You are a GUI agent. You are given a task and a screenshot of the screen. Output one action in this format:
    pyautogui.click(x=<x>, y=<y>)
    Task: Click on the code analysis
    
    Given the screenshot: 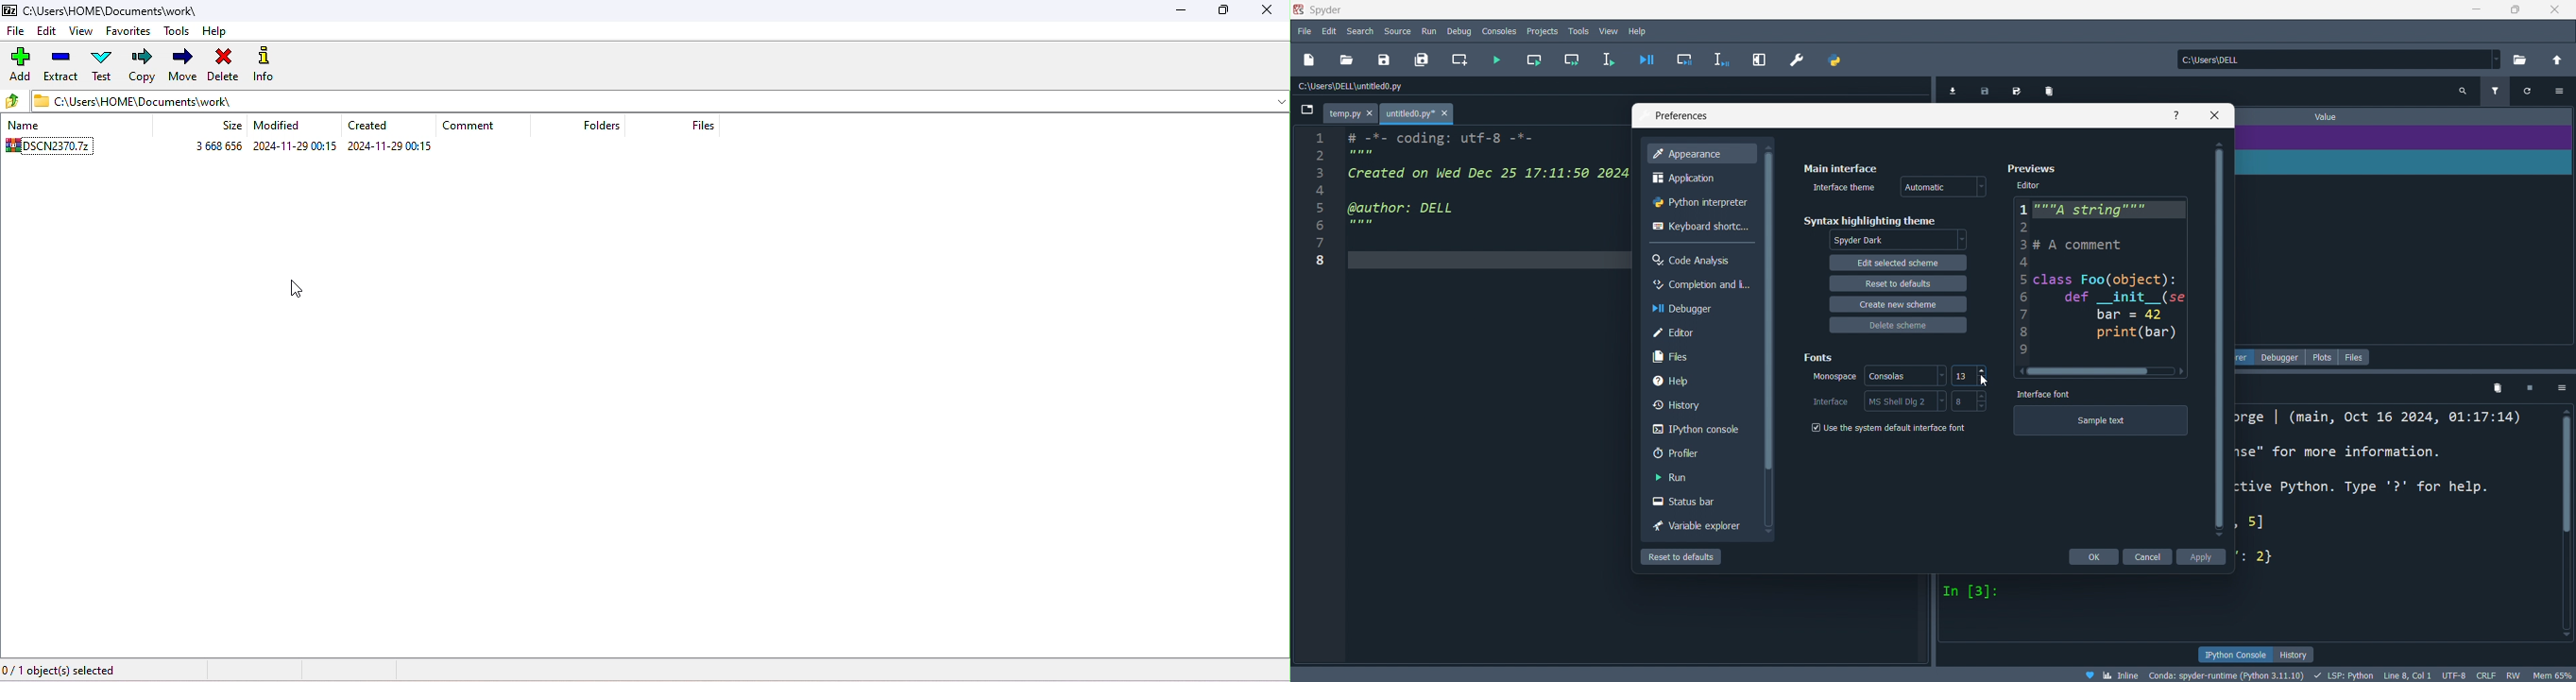 What is the action you would take?
    pyautogui.click(x=1702, y=257)
    